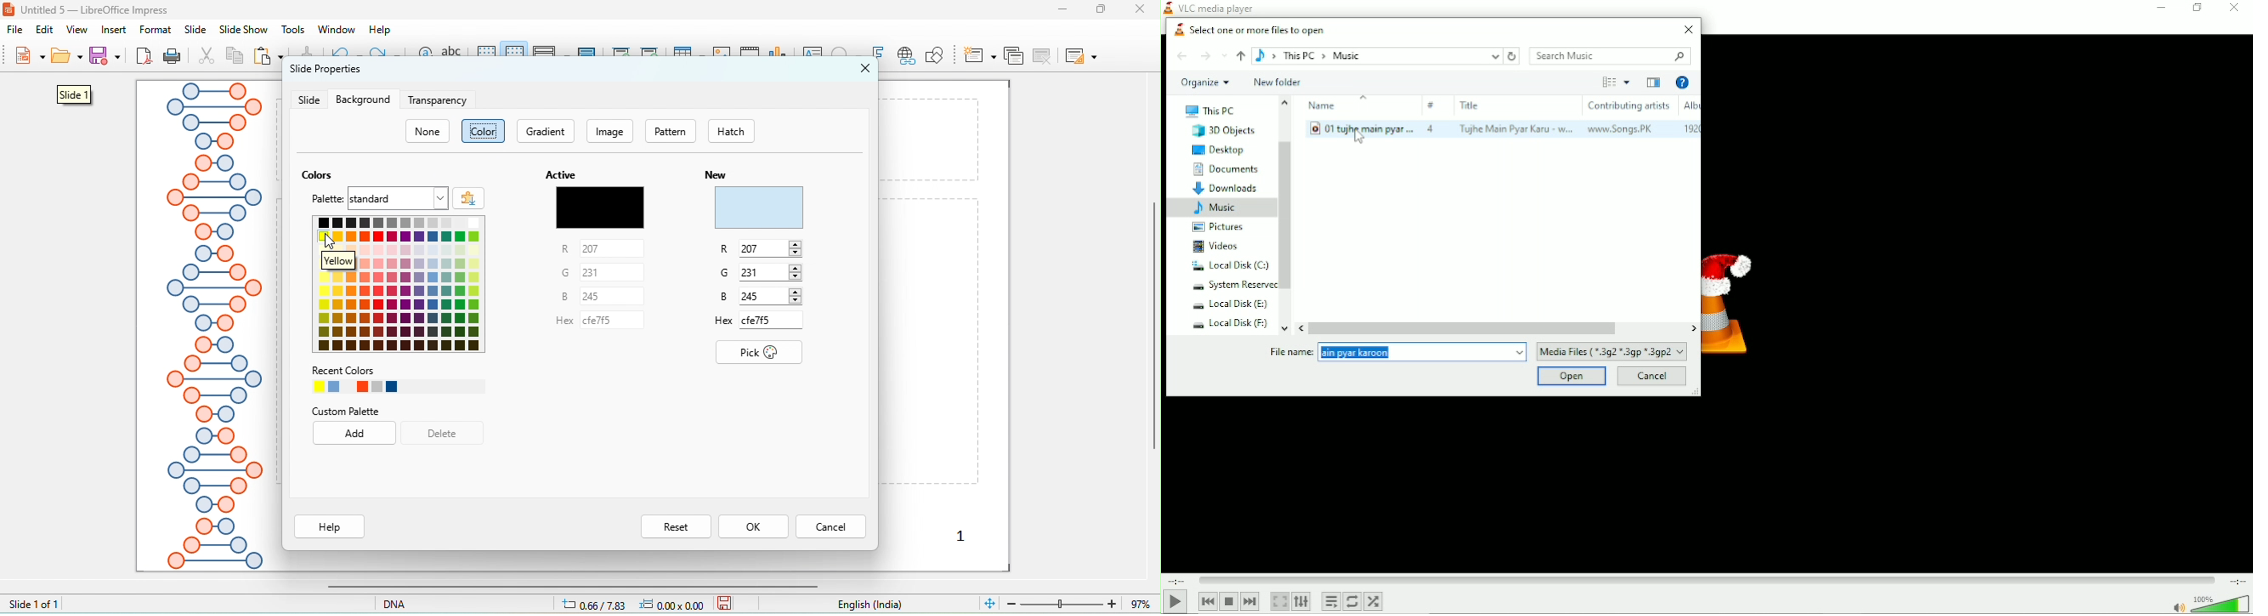 The image size is (2268, 616). Describe the element at coordinates (989, 602) in the screenshot. I see `fit to current window` at that location.